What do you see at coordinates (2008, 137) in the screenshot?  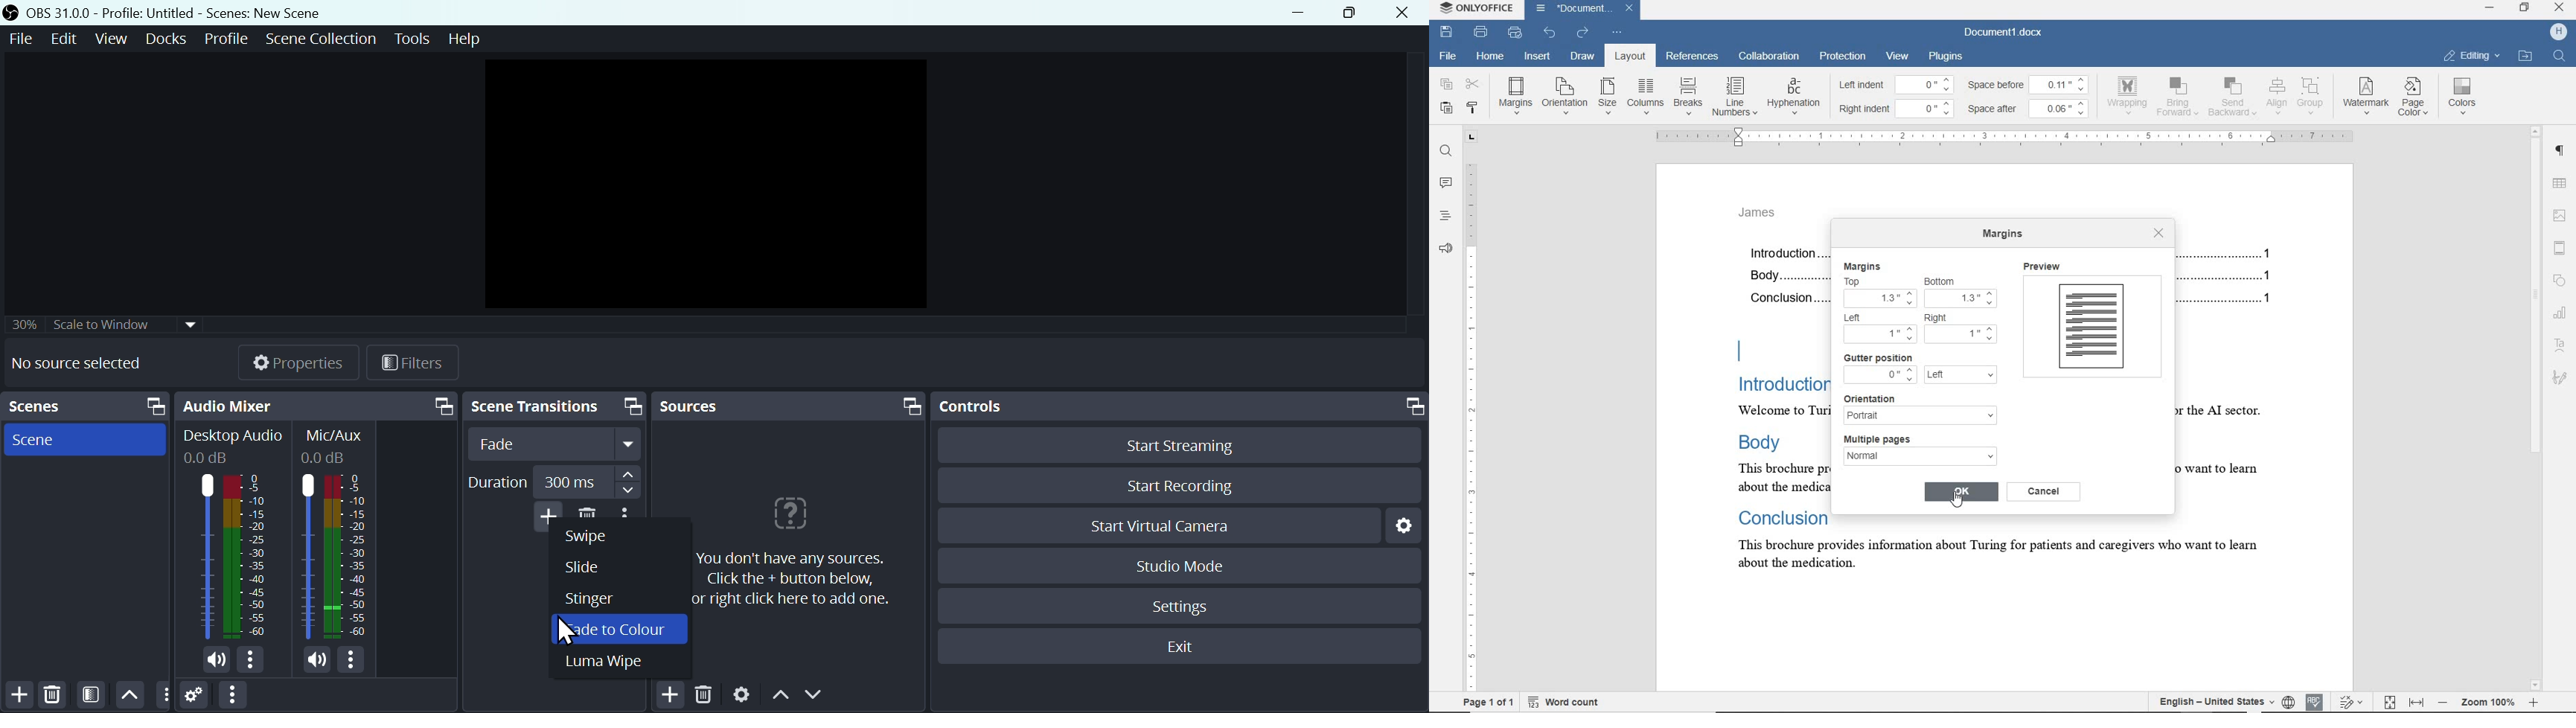 I see `ruler` at bounding box center [2008, 137].